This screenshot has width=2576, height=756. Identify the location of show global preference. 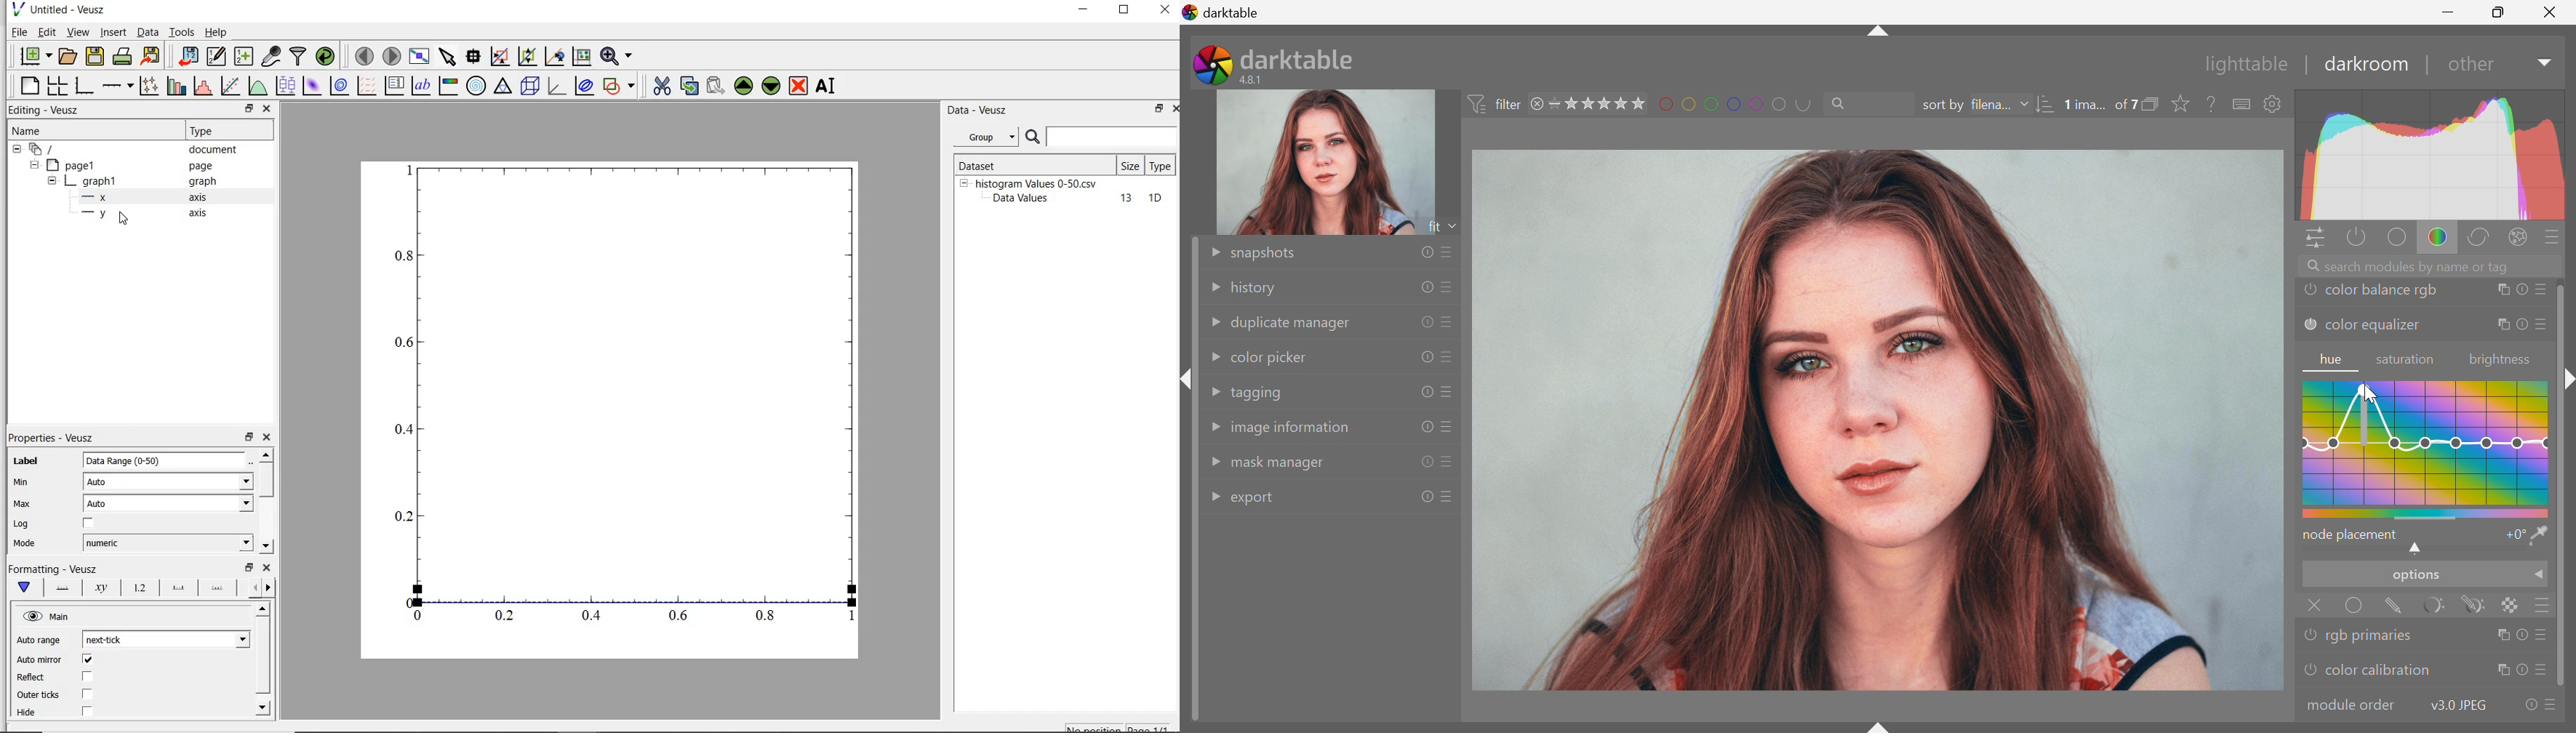
(2273, 104).